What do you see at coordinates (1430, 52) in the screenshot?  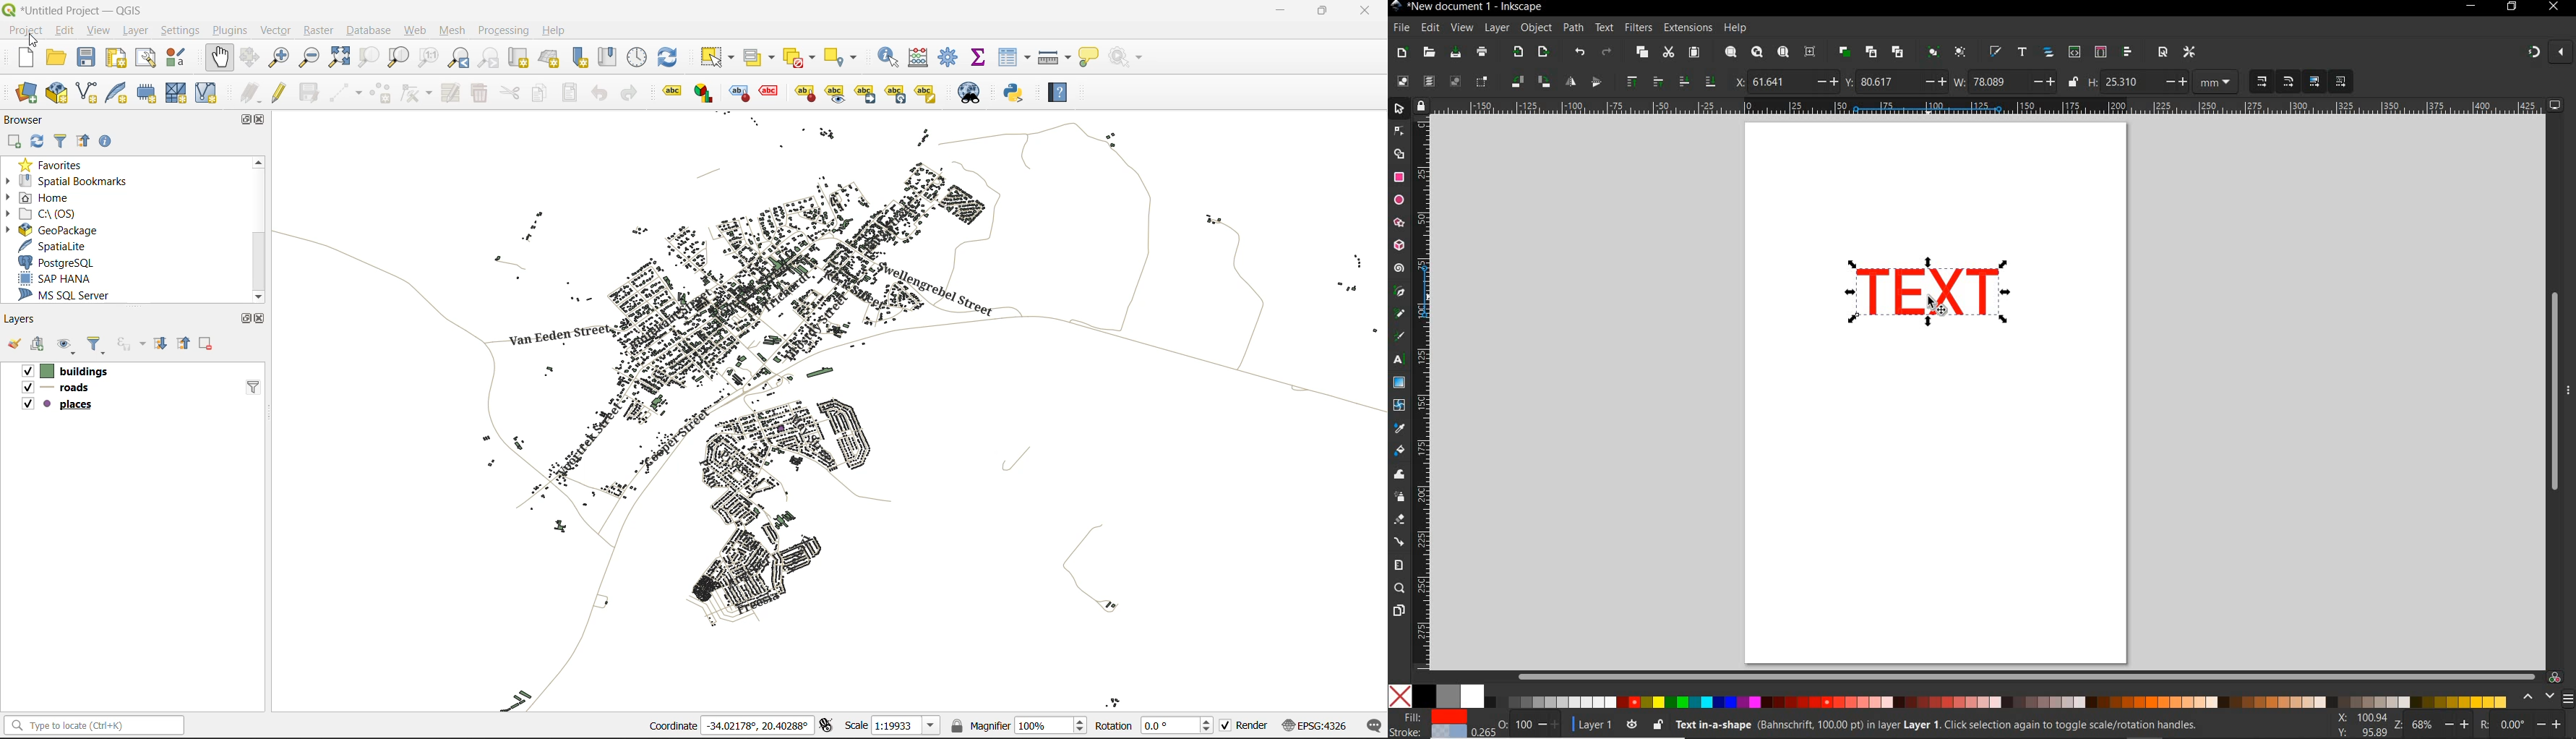 I see `open file dialog` at bounding box center [1430, 52].